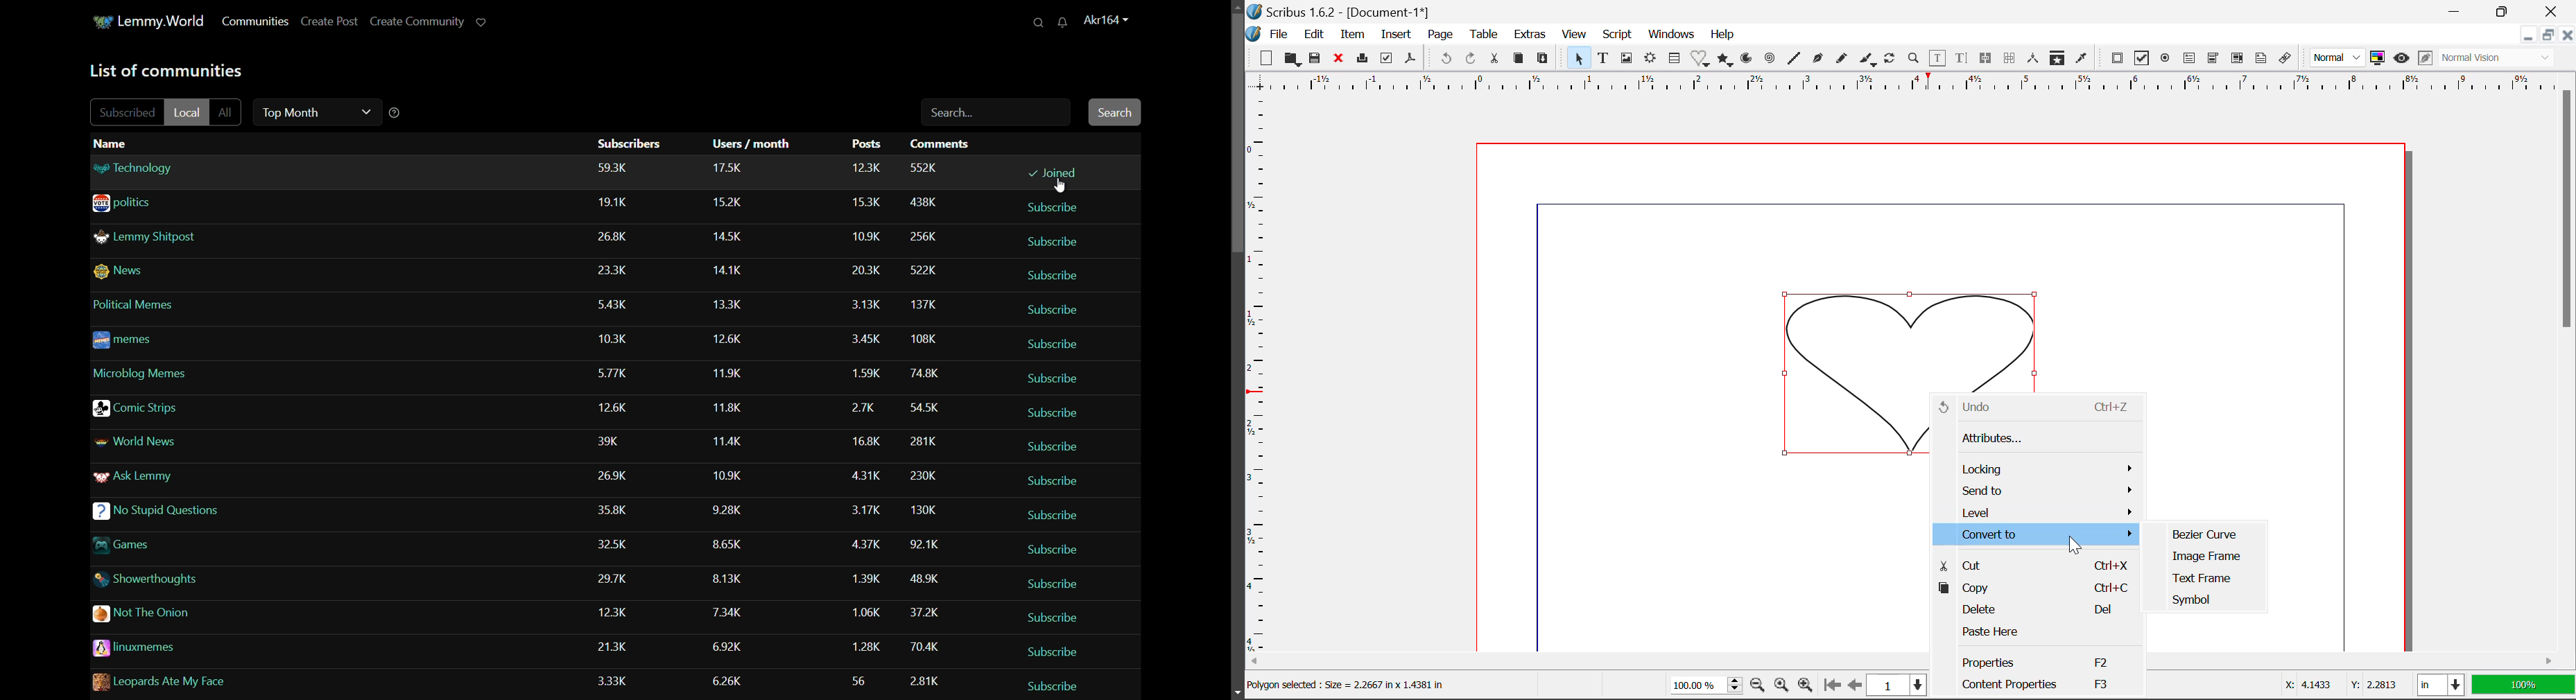 This screenshot has height=700, width=2576. I want to click on communities name, so click(256, 649).